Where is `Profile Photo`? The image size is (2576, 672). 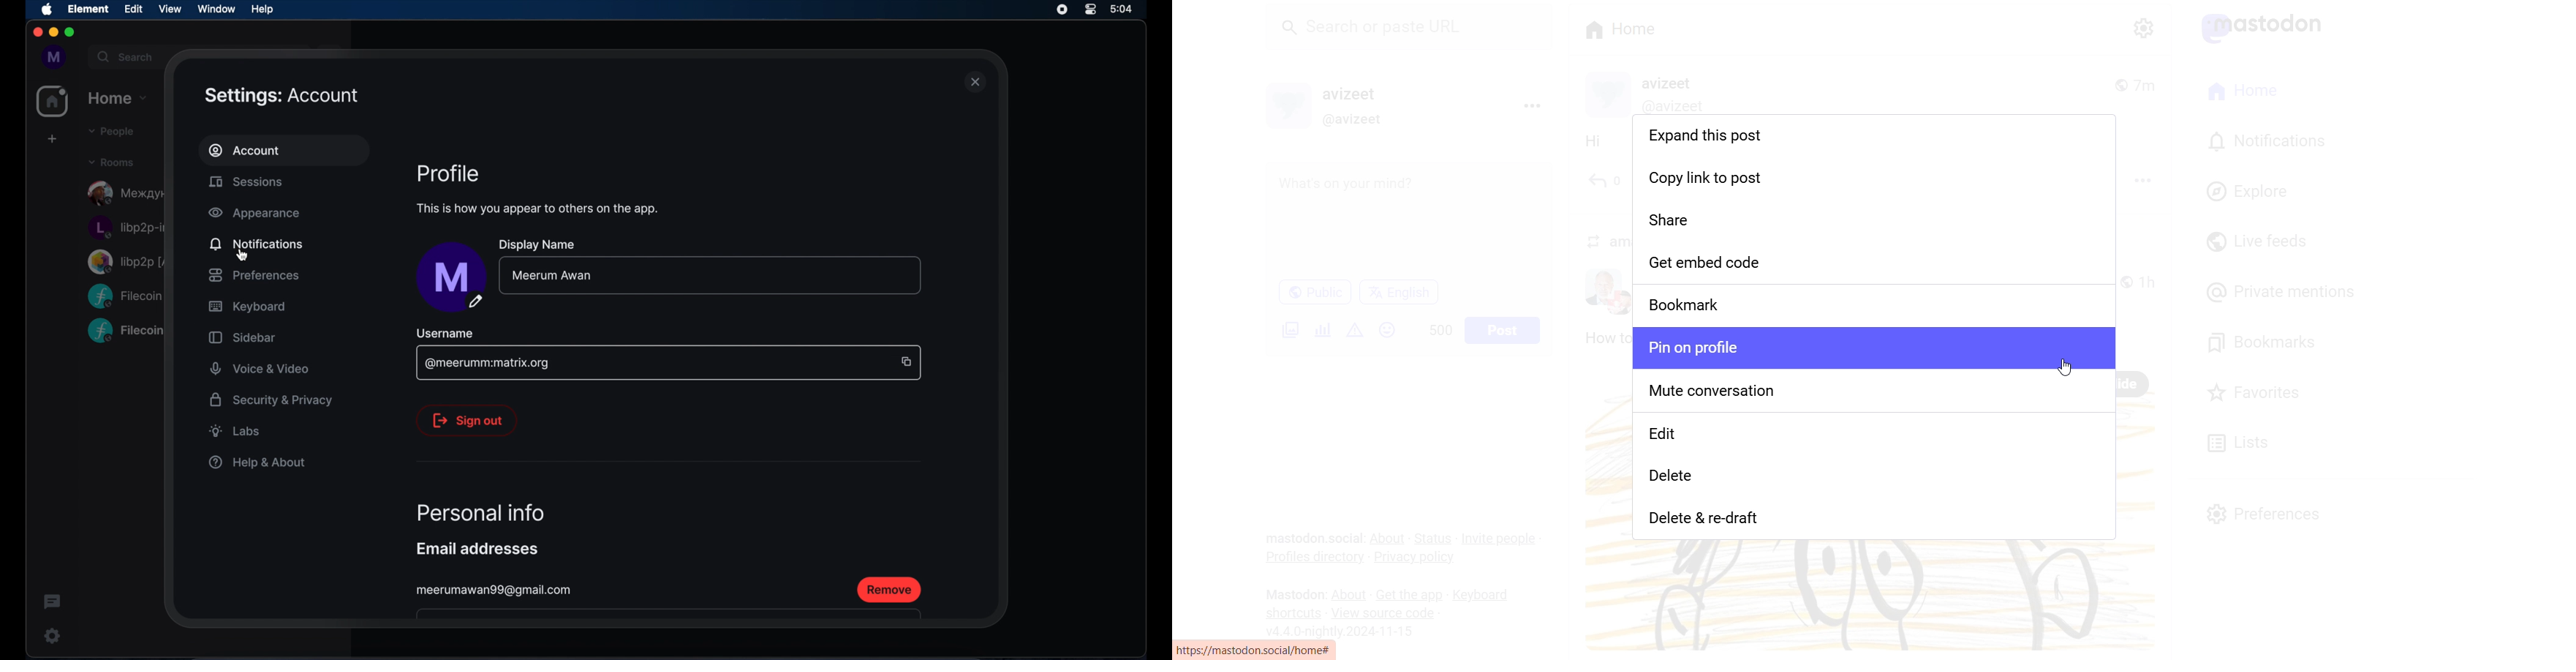 Profile Photo is located at coordinates (1289, 103).